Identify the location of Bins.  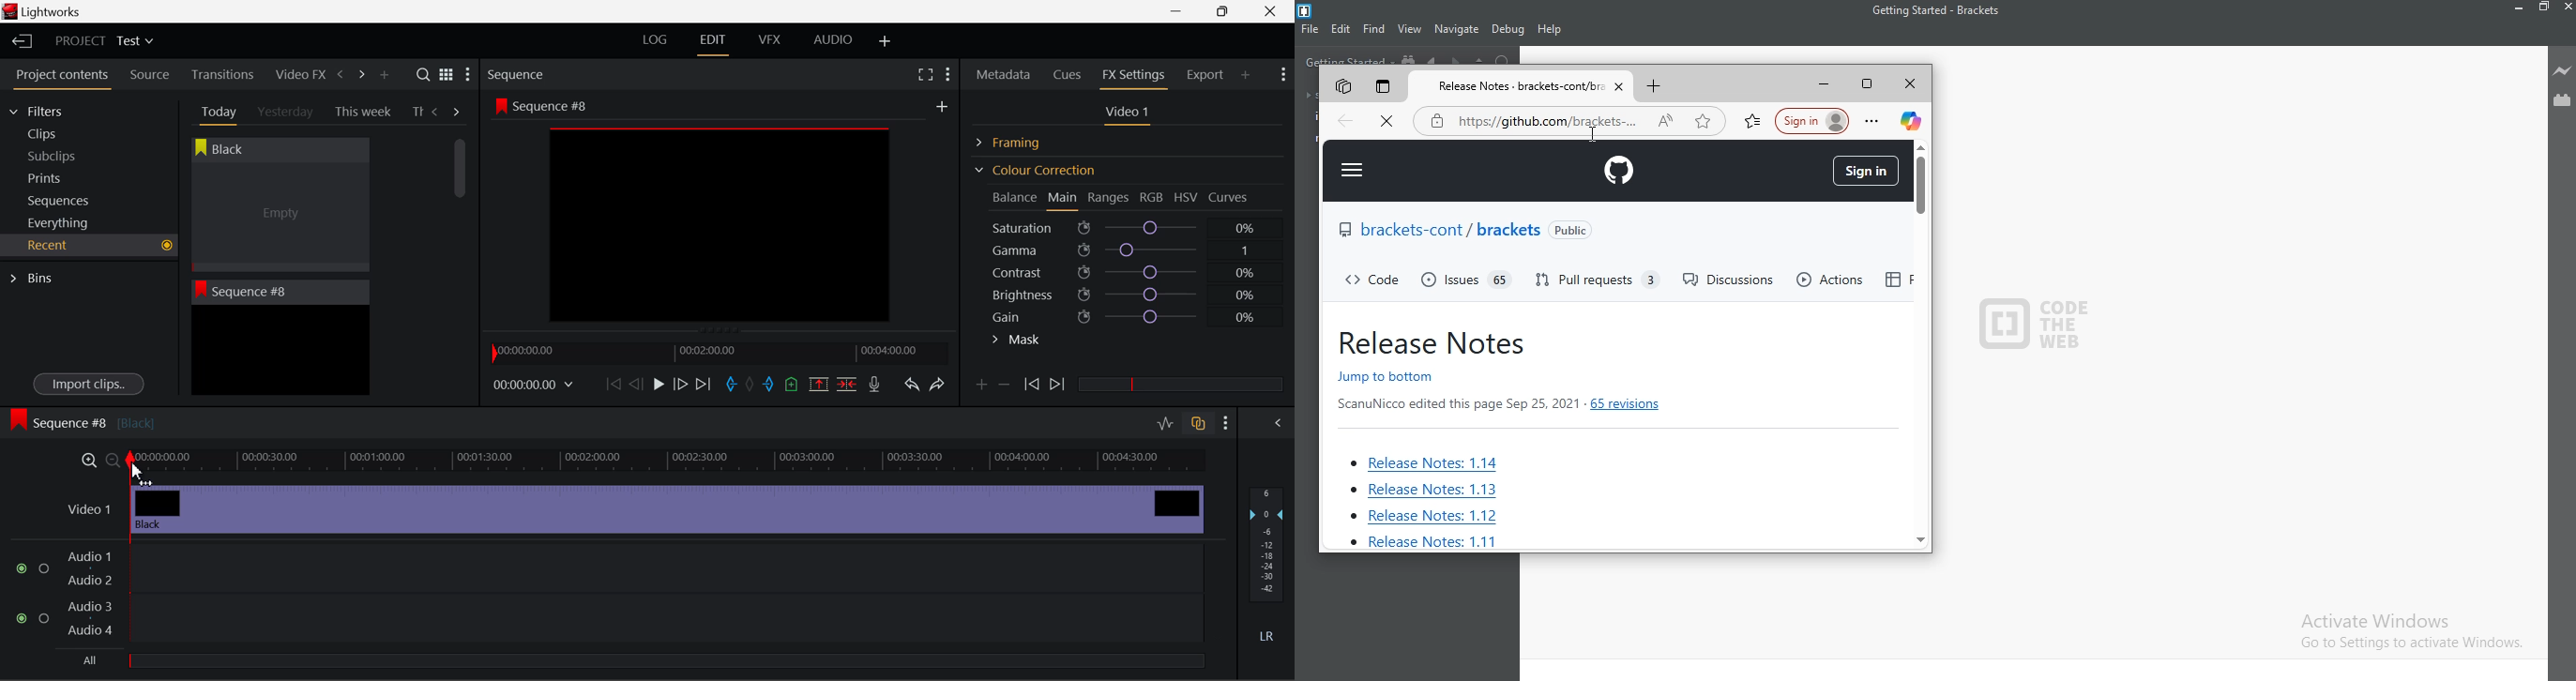
(36, 276).